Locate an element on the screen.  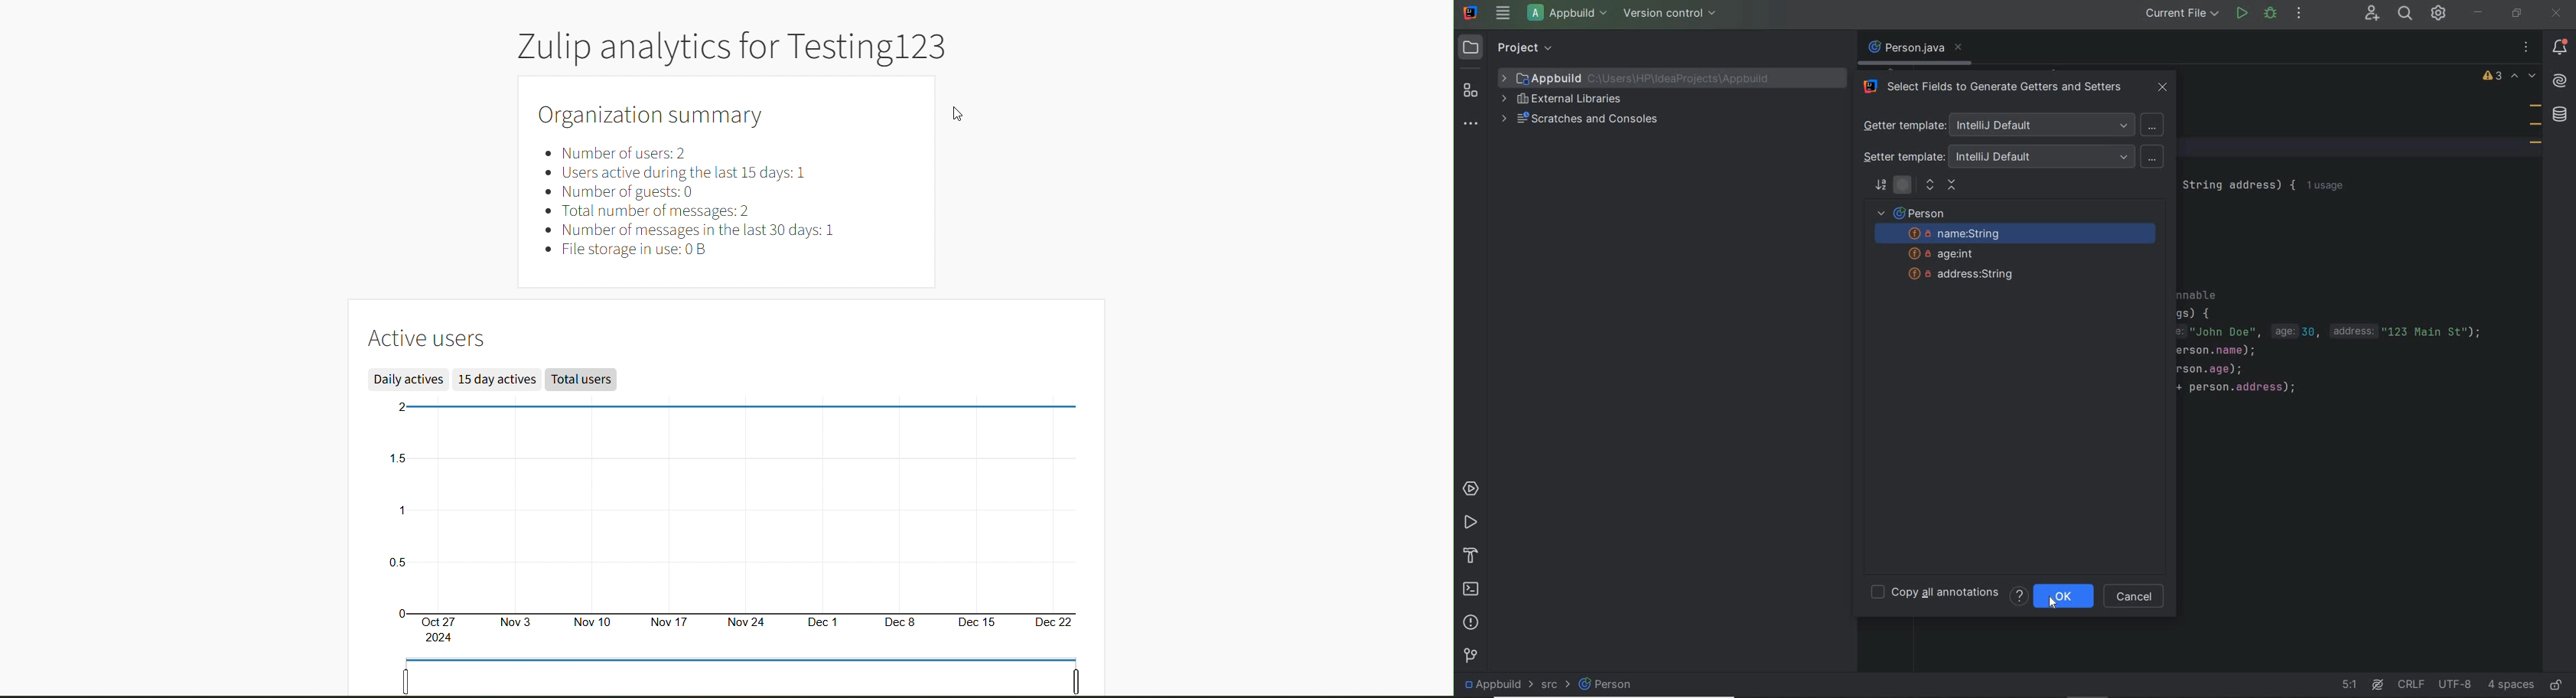
Number of guests: 0 is located at coordinates (623, 191).